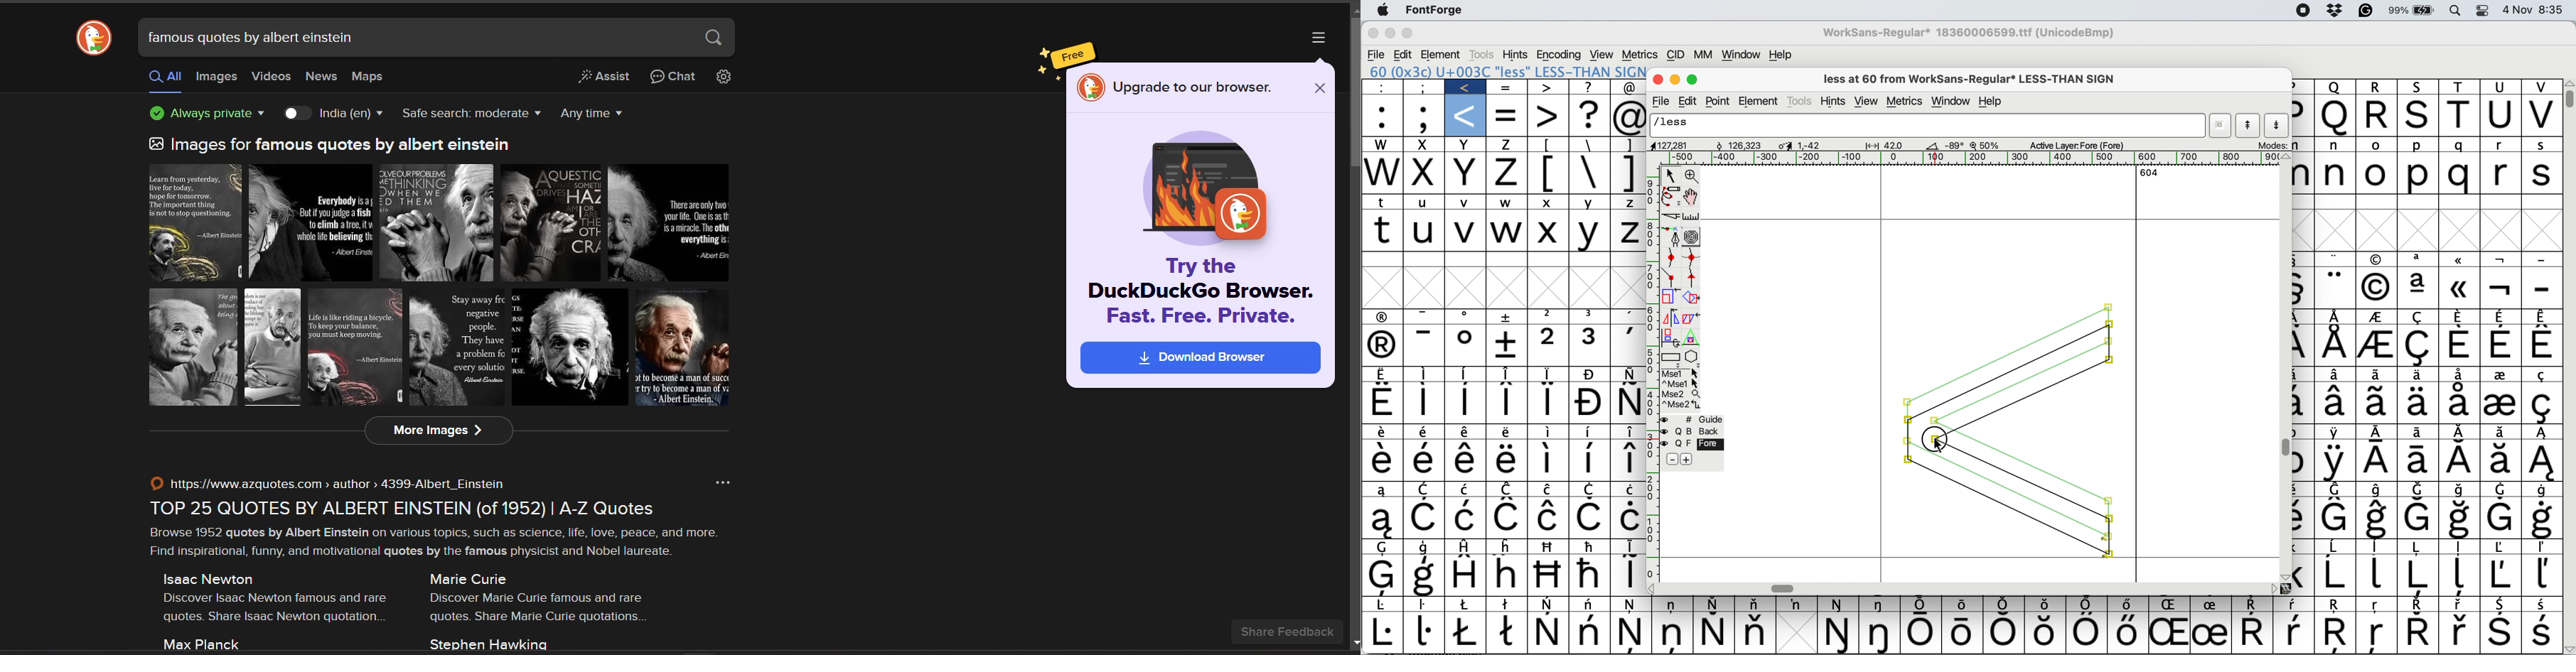  What do you see at coordinates (1548, 605) in the screenshot?
I see `Symbol` at bounding box center [1548, 605].